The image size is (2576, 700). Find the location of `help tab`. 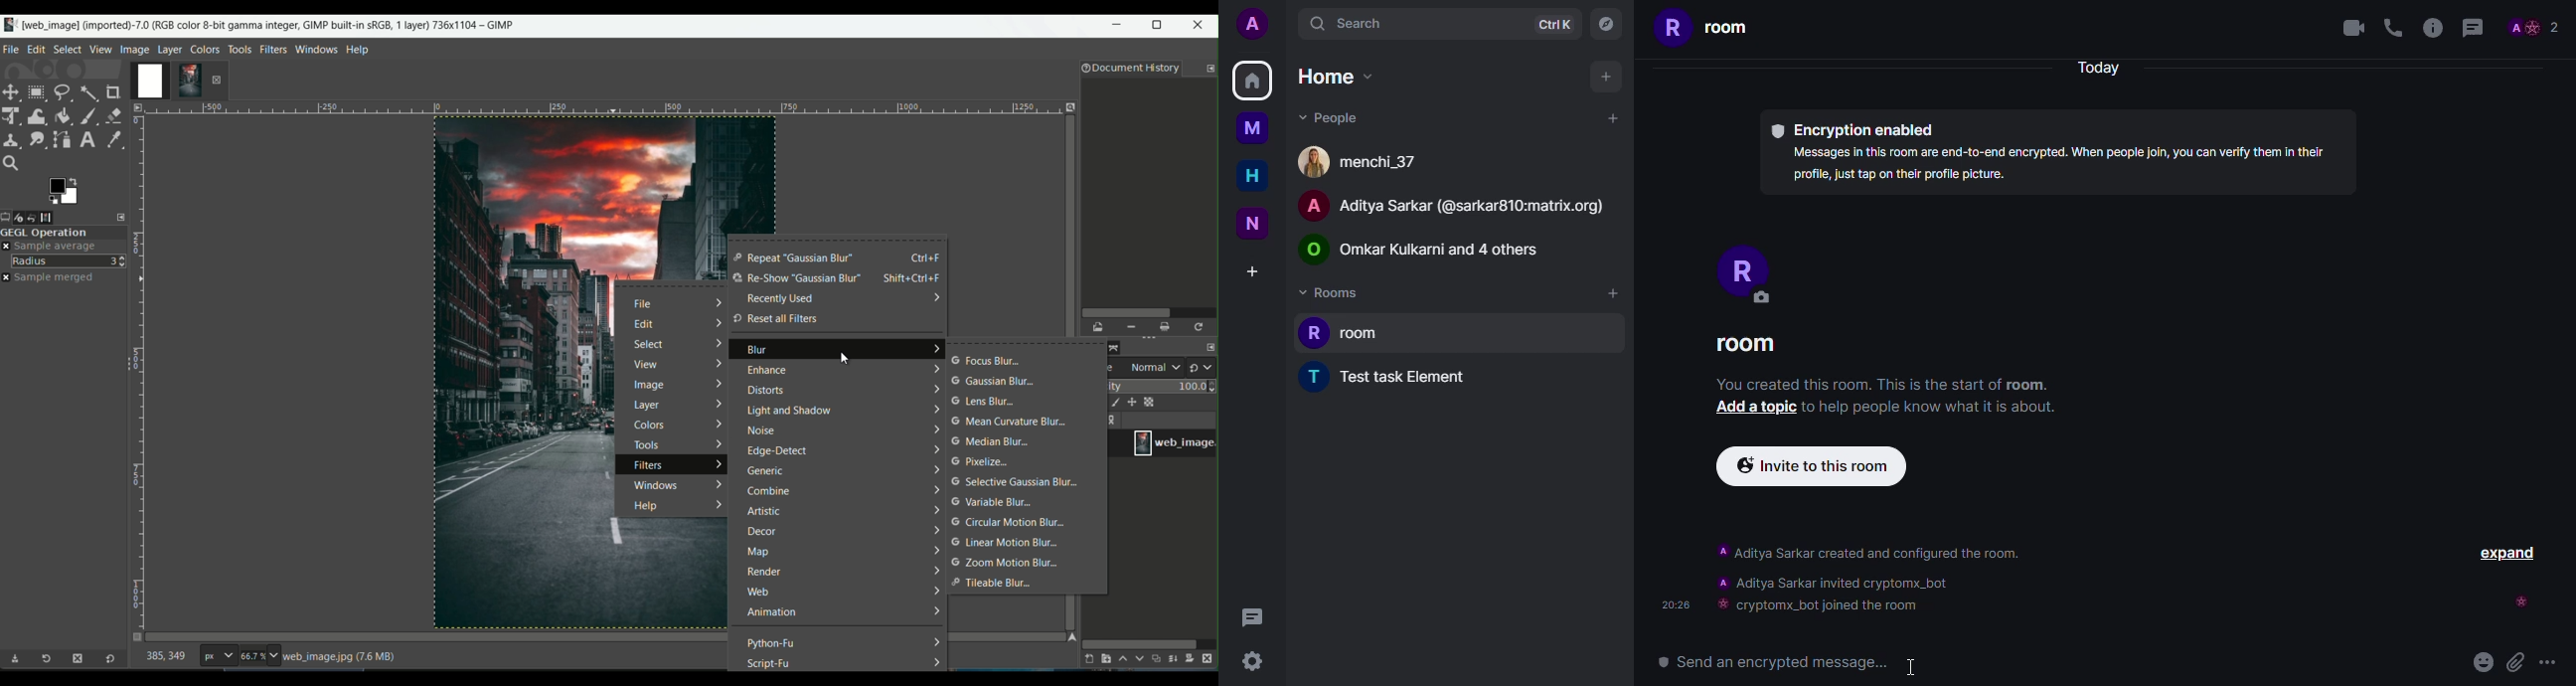

help tab is located at coordinates (358, 49).